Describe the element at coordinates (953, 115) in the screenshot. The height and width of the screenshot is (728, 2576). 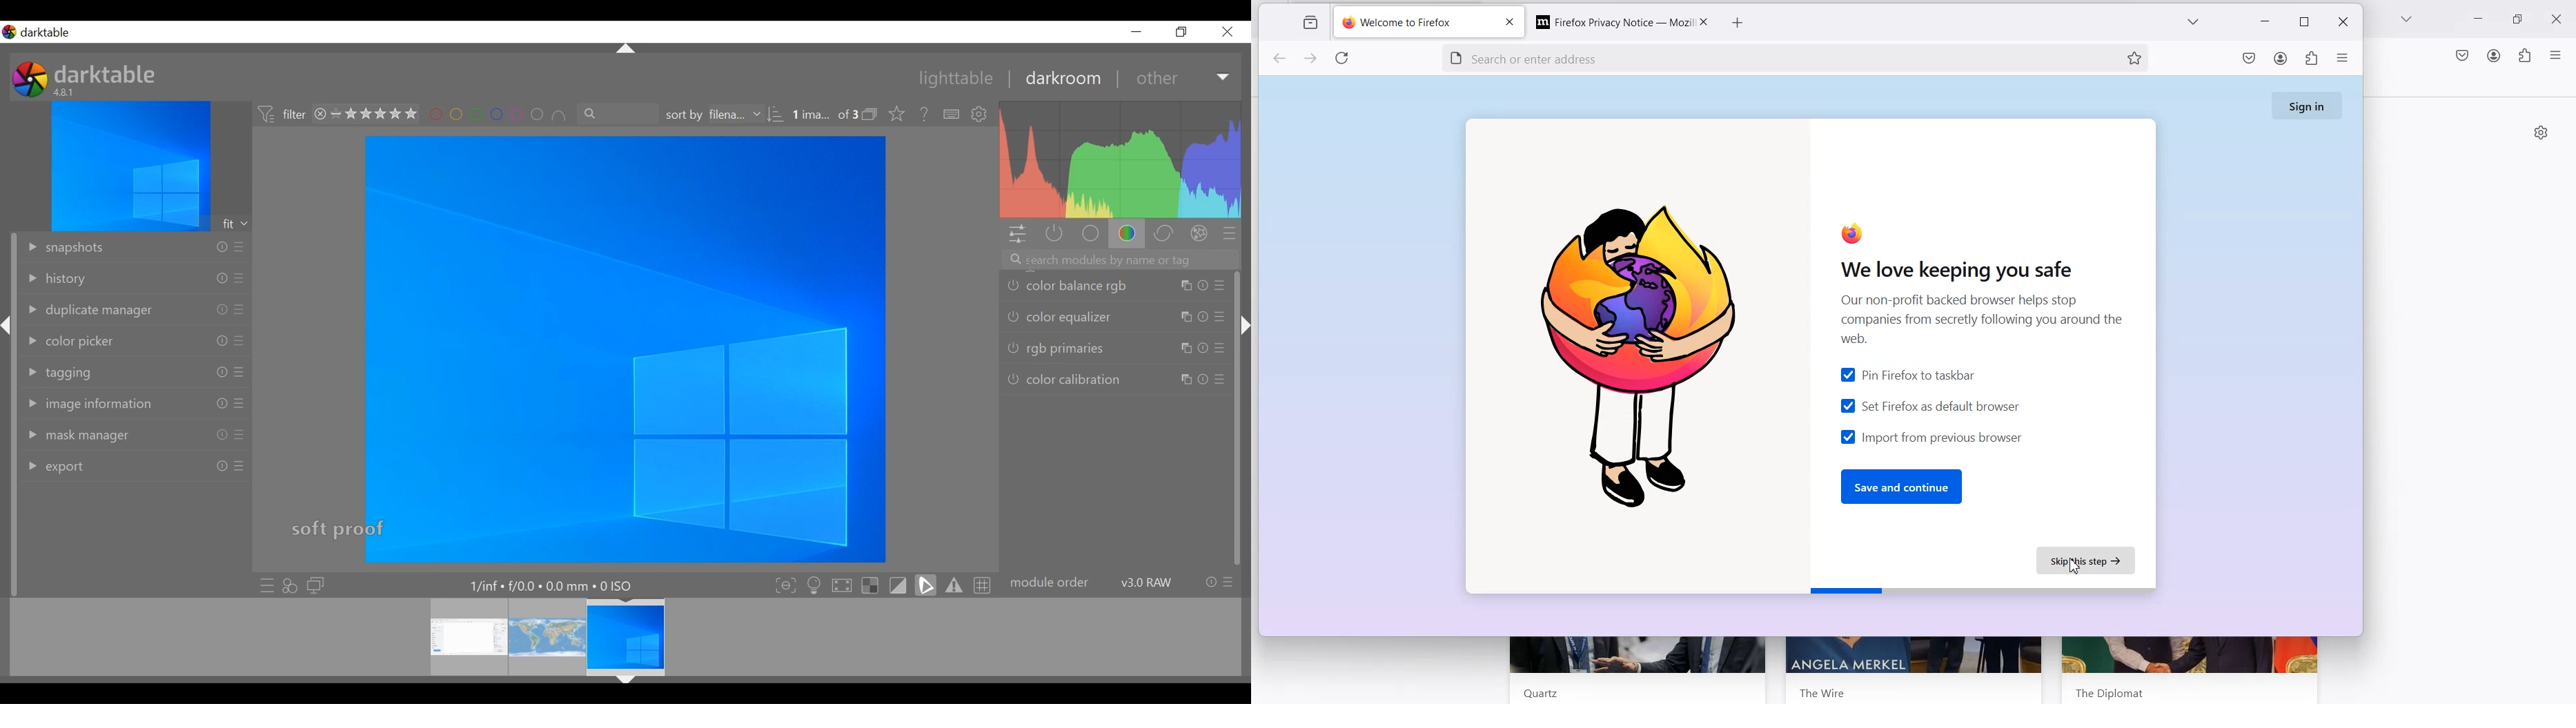
I see `define shortcuts` at that location.